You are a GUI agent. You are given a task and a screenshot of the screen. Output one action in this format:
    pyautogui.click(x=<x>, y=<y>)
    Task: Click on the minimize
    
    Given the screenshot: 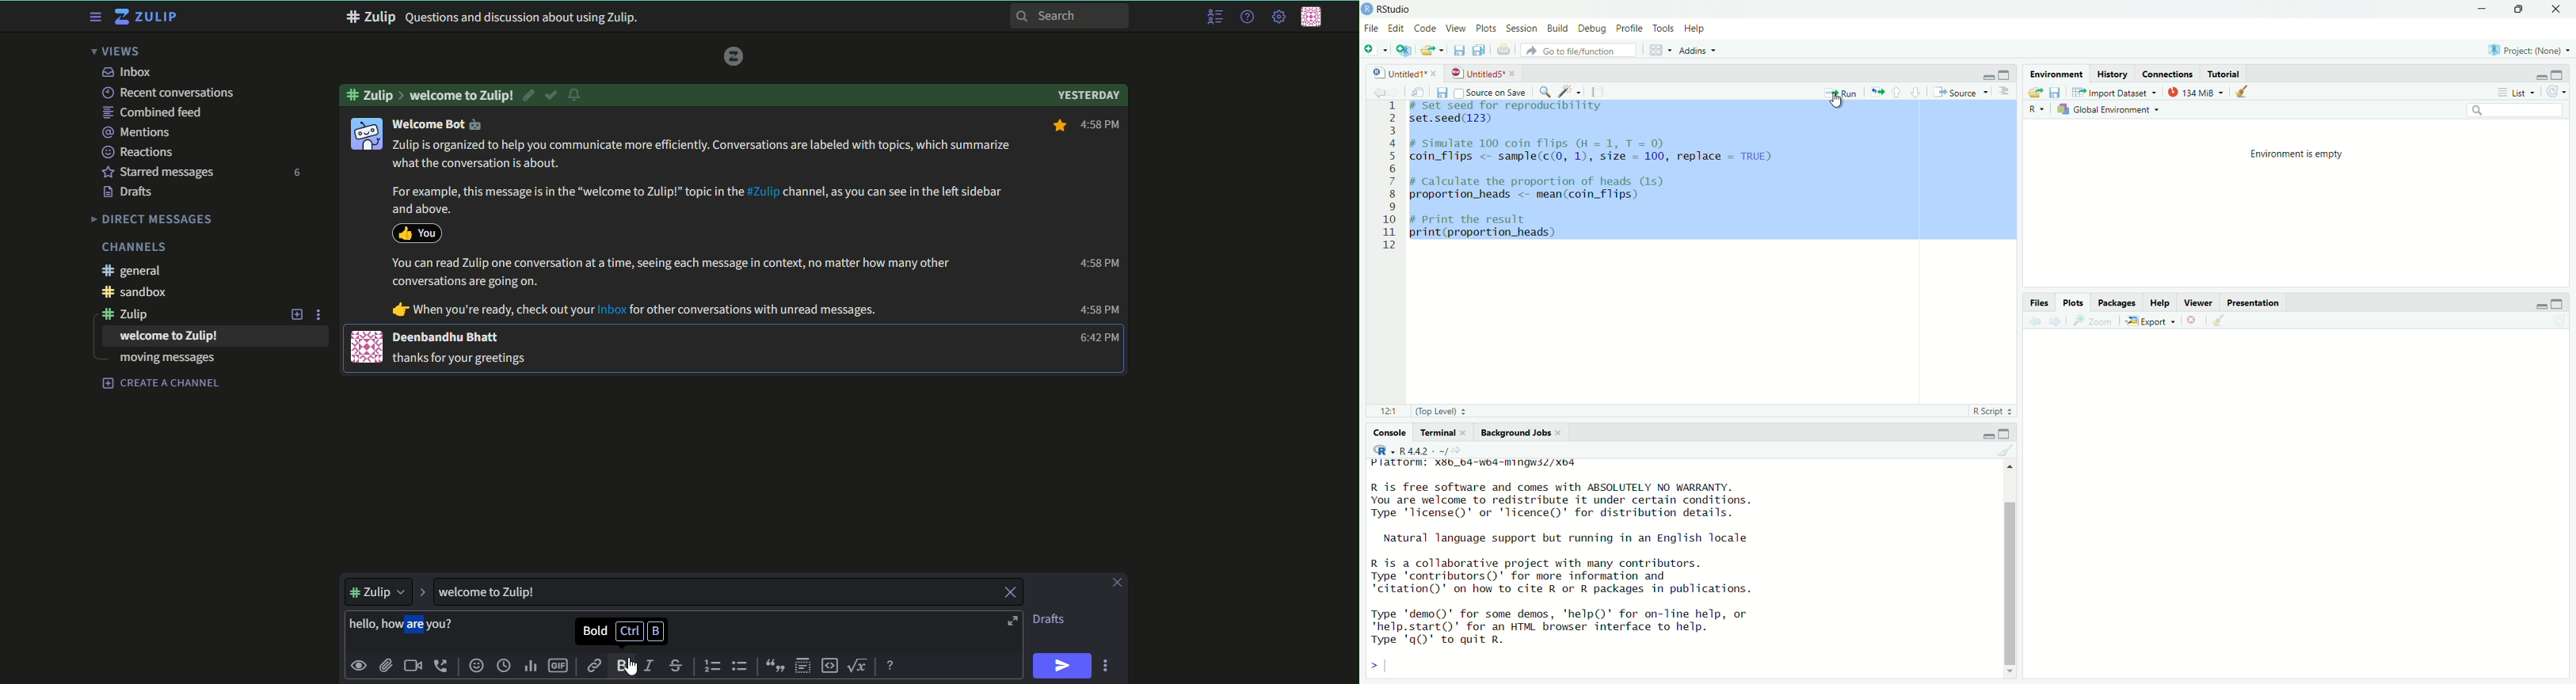 What is the action you would take?
    pyautogui.click(x=2538, y=304)
    